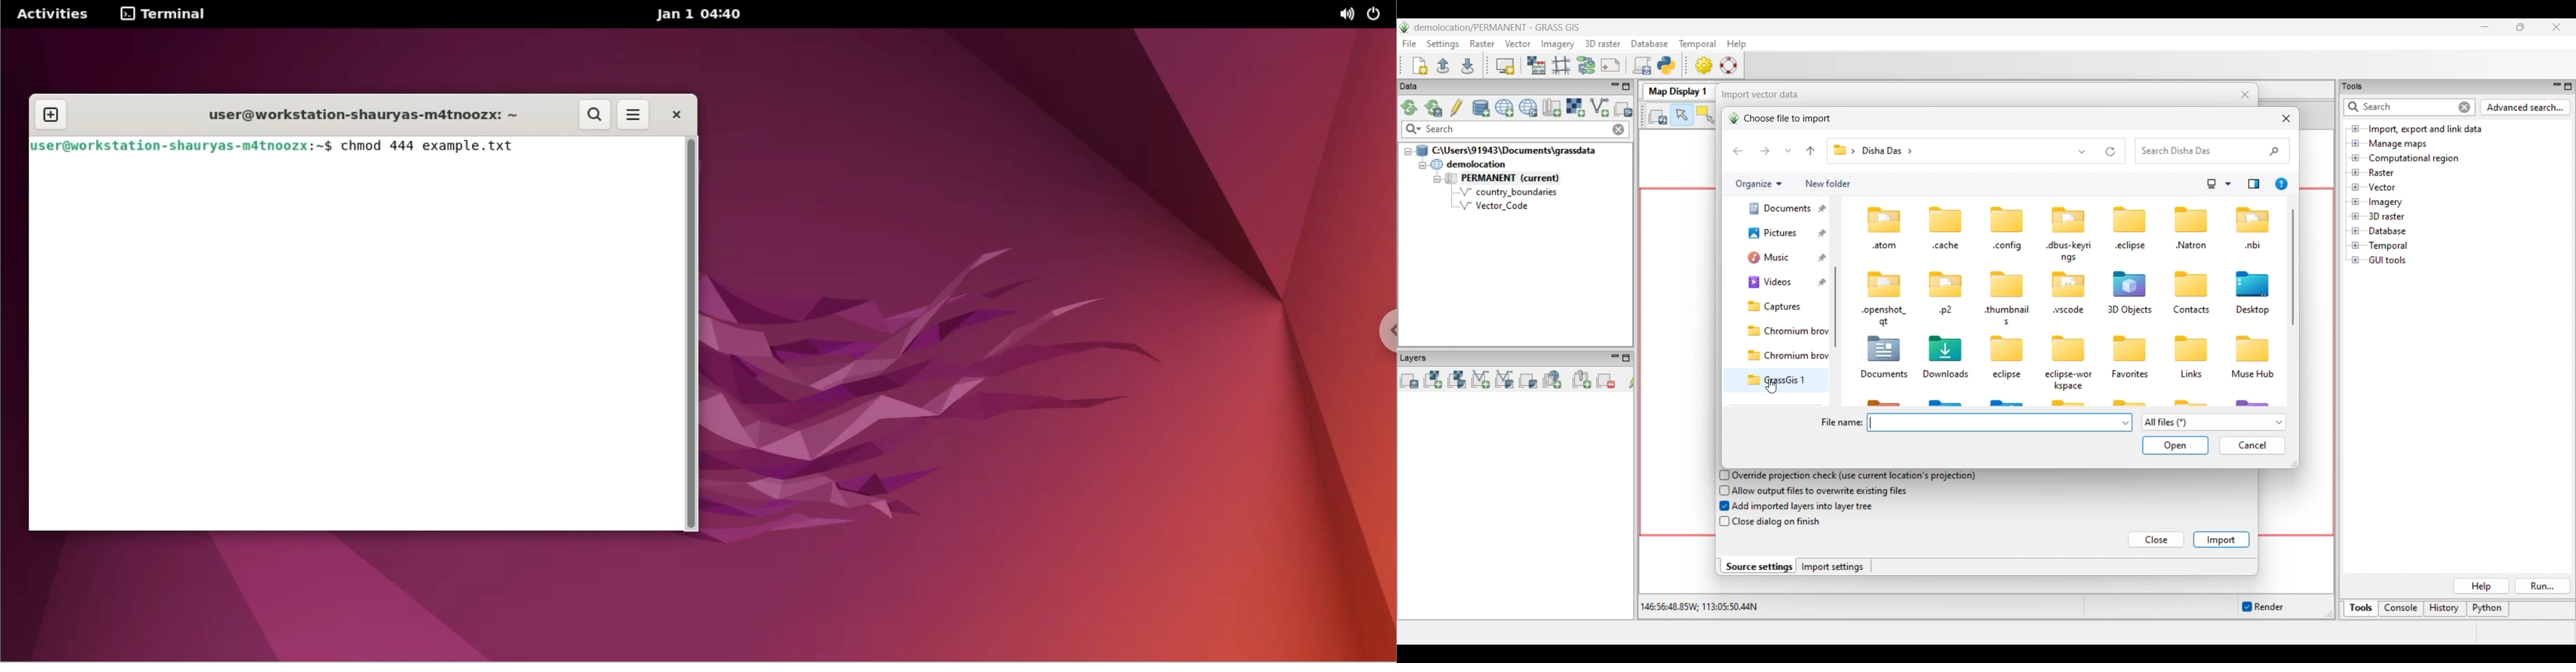 Image resolution: width=2576 pixels, height=672 pixels. I want to click on command input box, so click(359, 348).